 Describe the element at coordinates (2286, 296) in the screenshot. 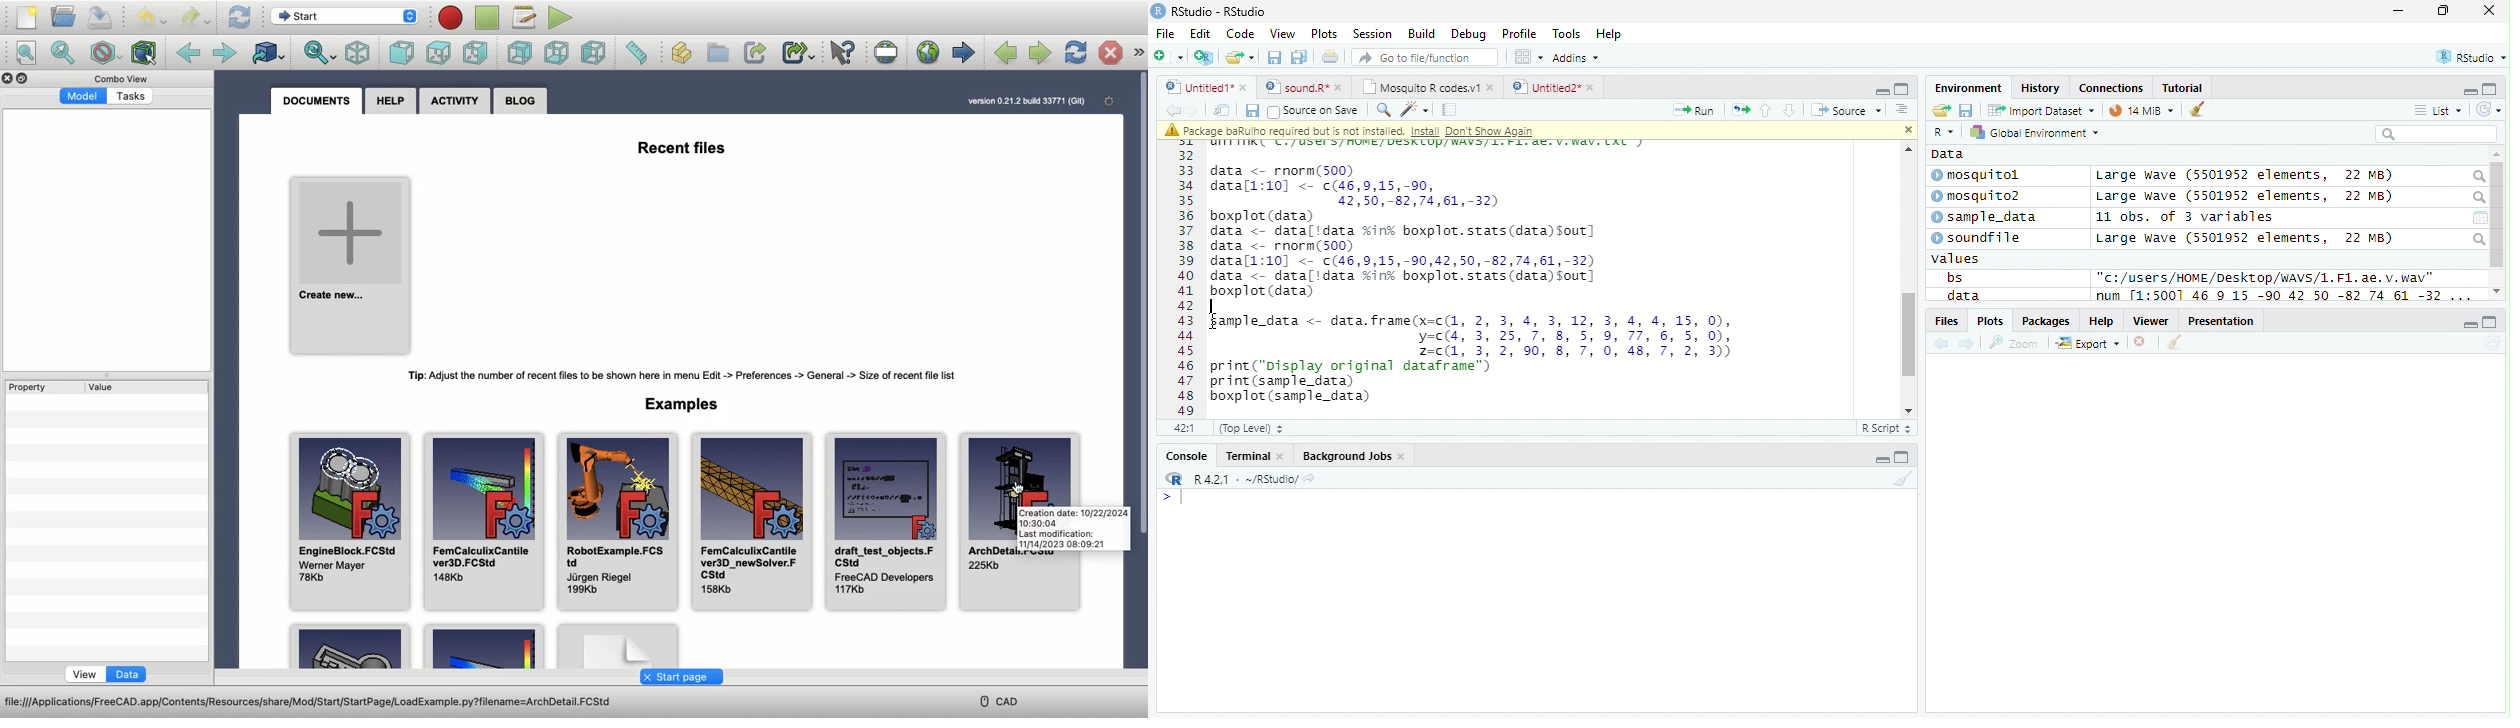

I see `num (1:5001 46 9 15 -90 42 50 -82 74 61 -32 ...` at that location.